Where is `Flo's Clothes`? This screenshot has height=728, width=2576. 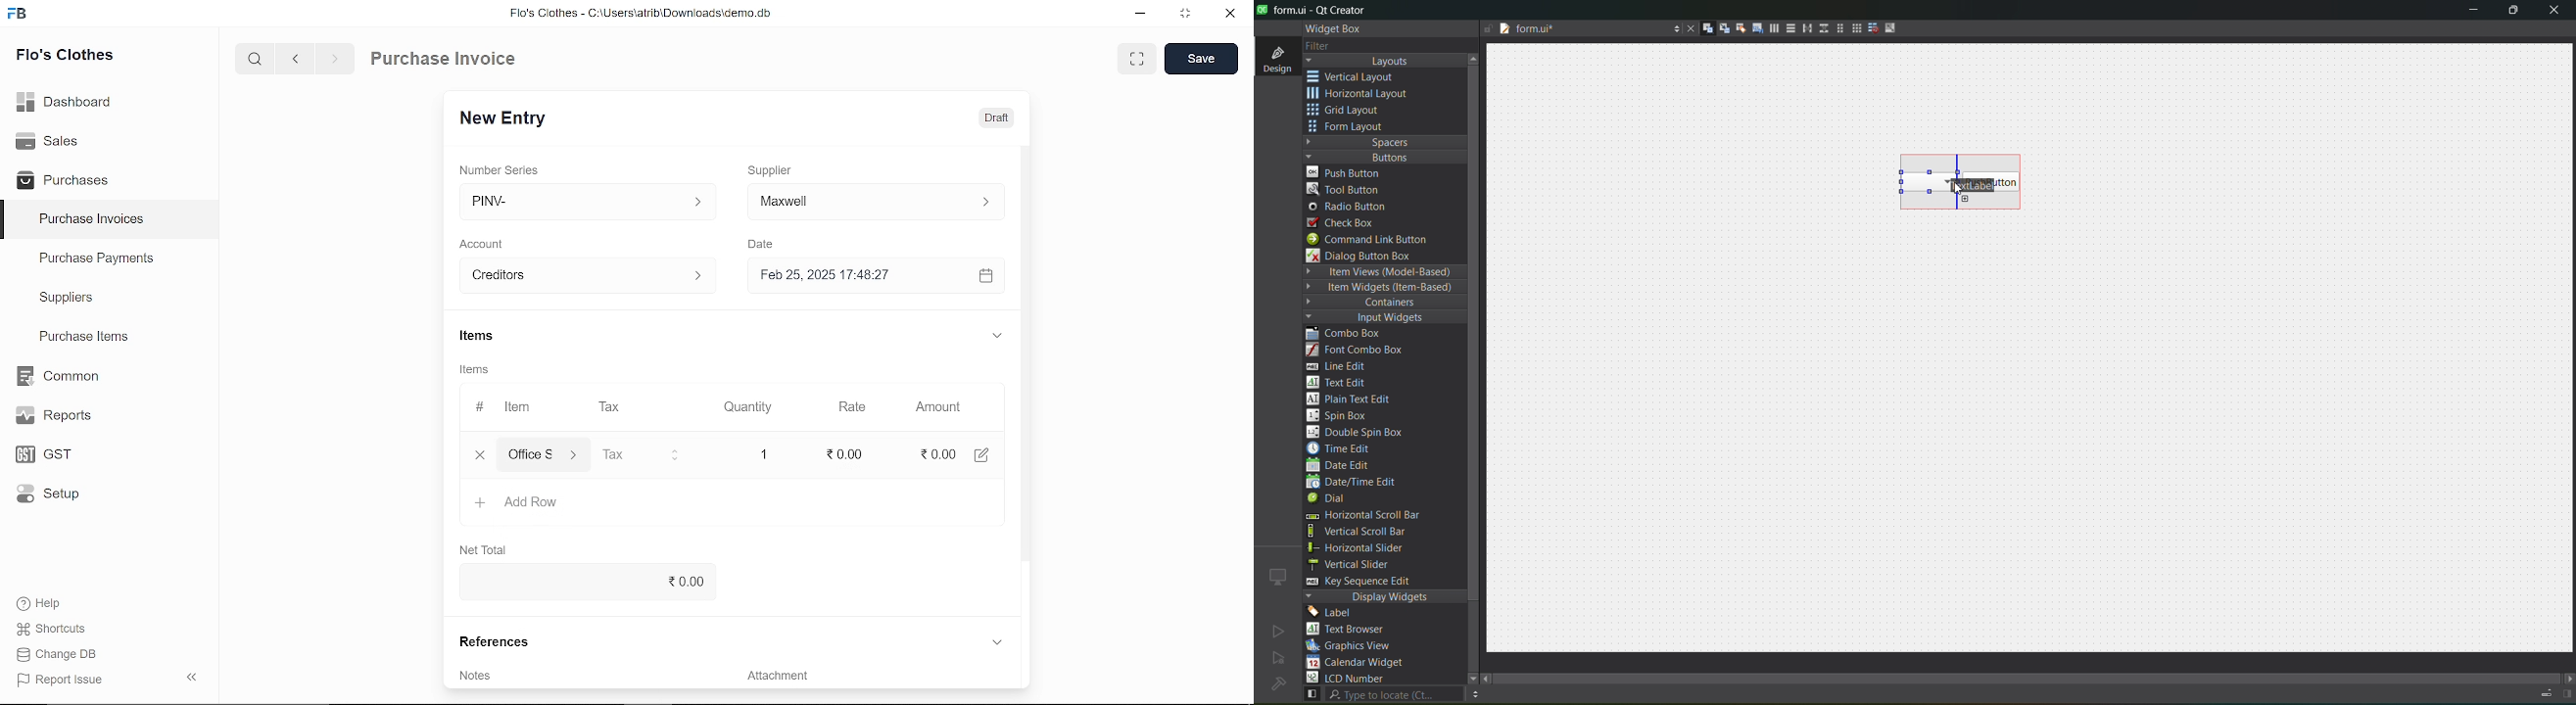 Flo's Clothes is located at coordinates (65, 56).